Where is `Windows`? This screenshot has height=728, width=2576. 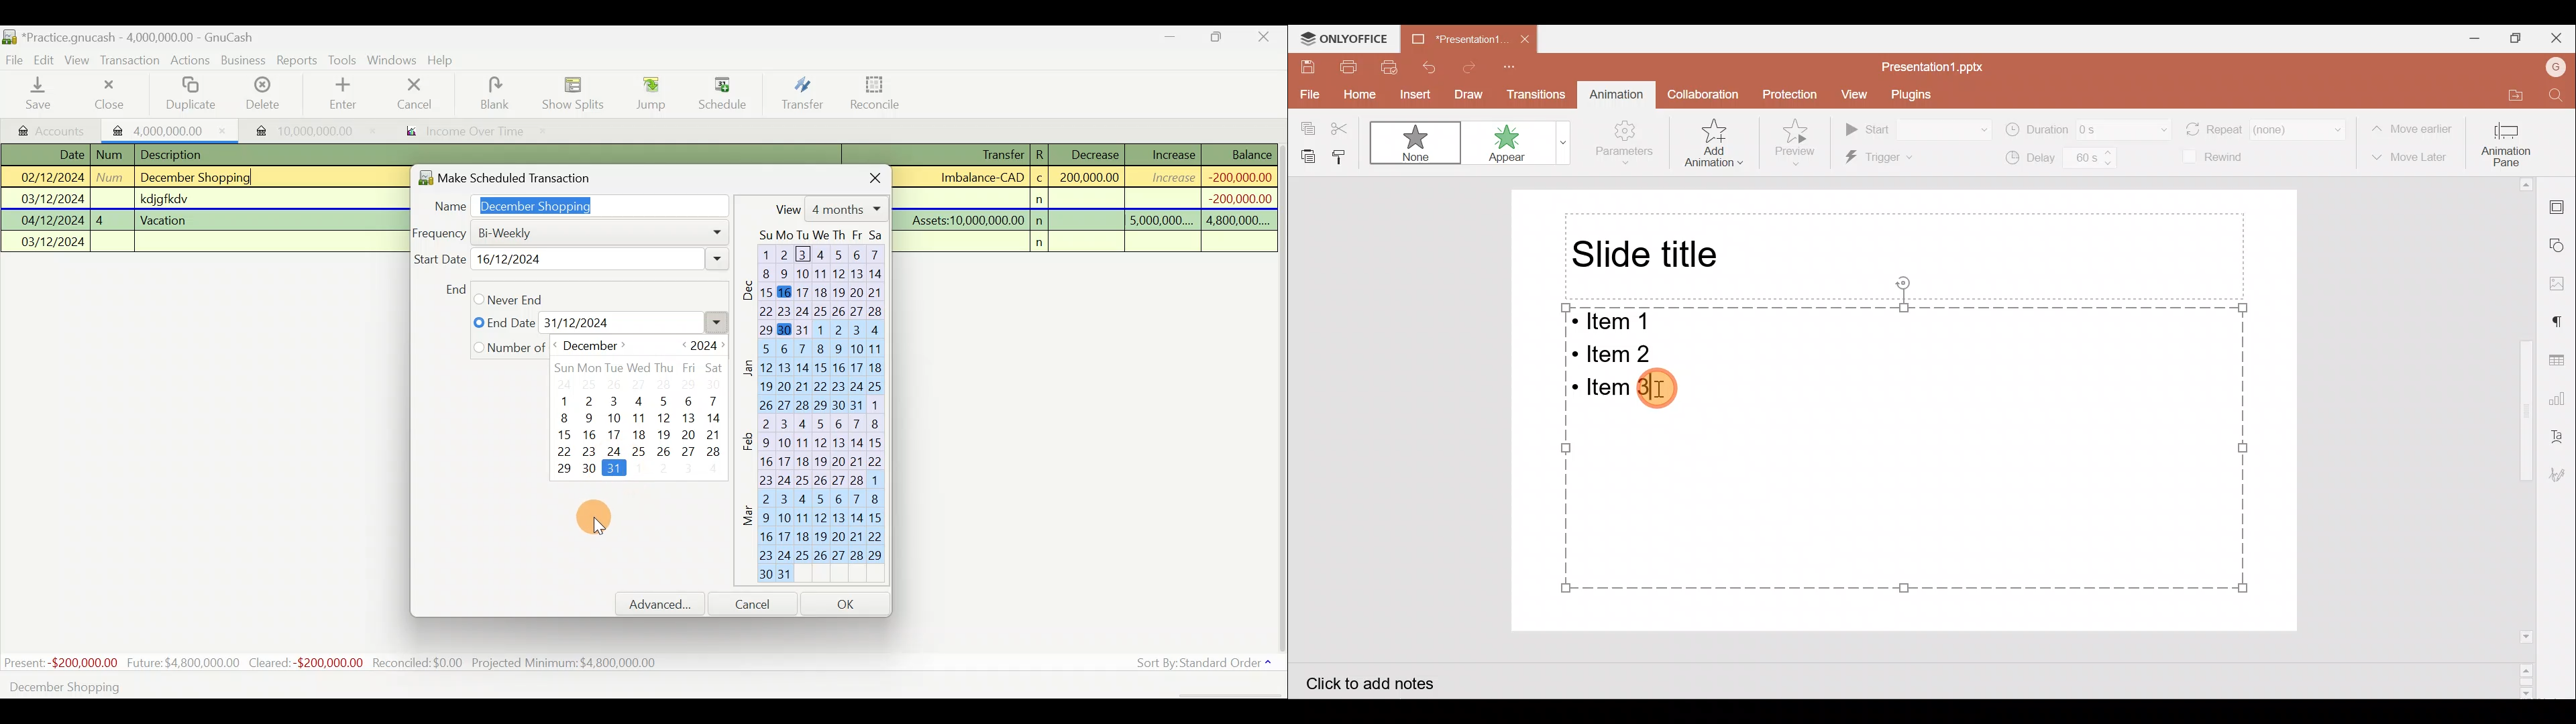
Windows is located at coordinates (394, 61).